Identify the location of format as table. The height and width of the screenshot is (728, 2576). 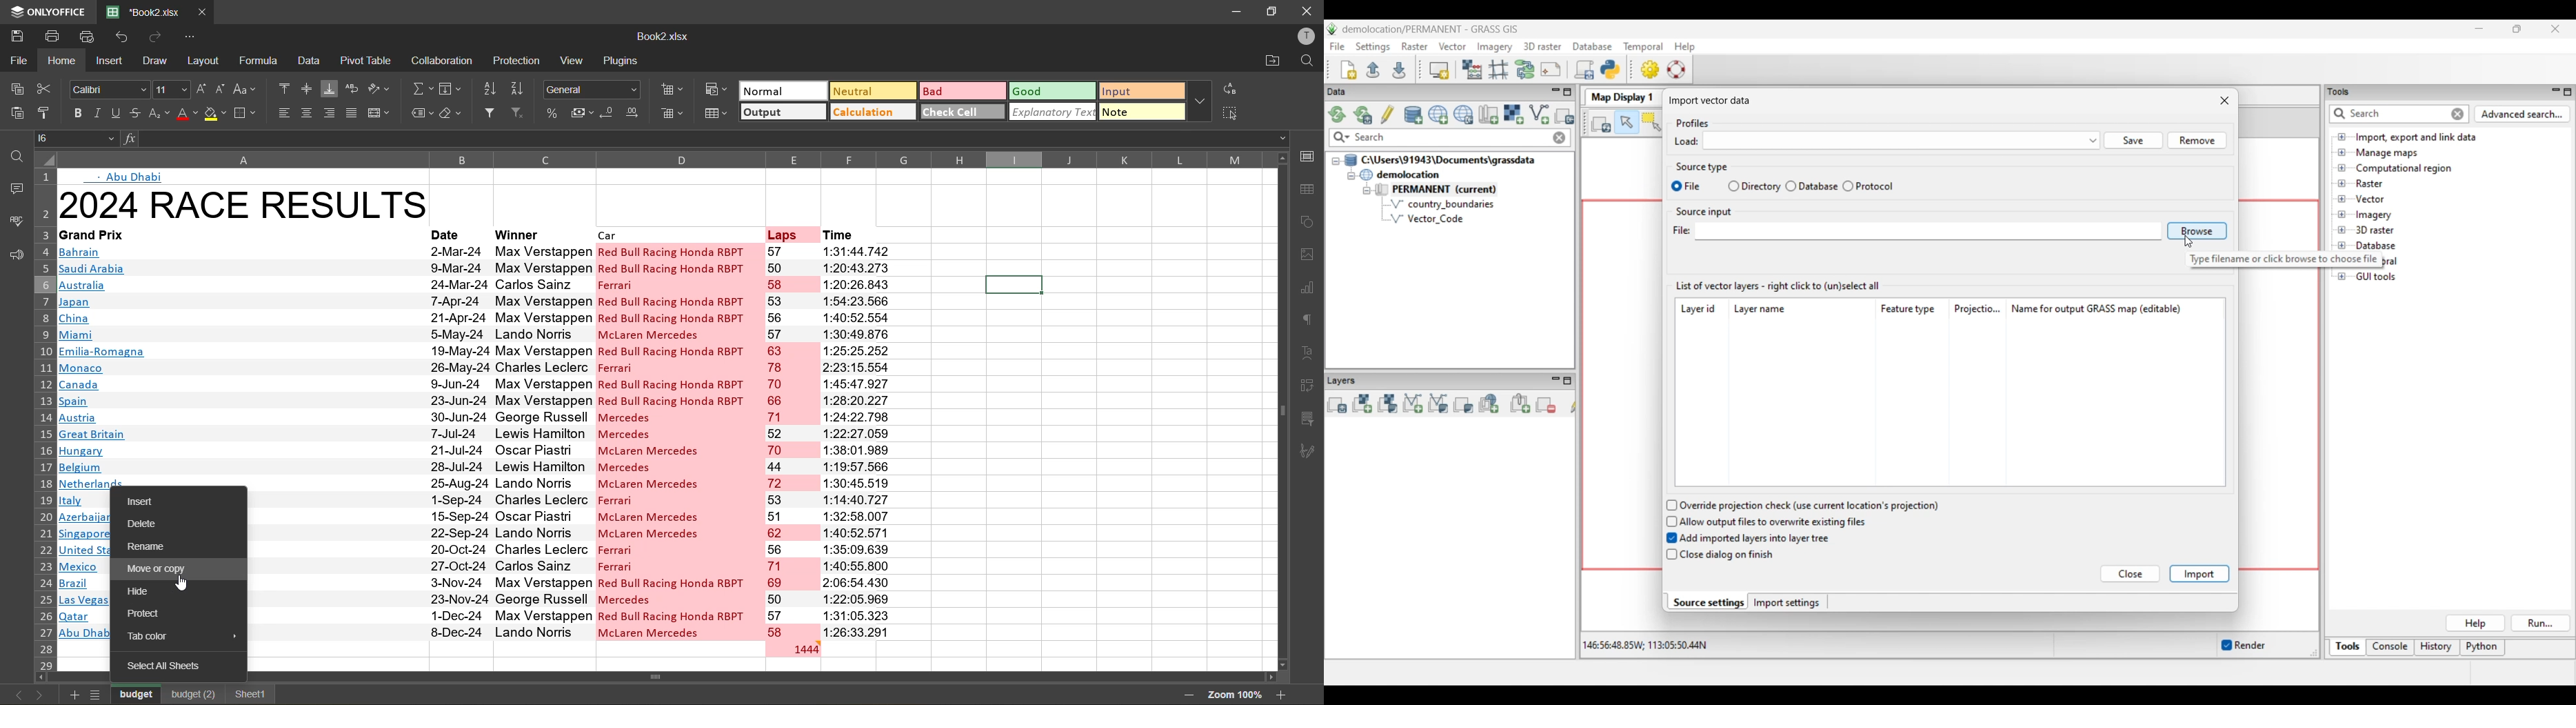
(717, 113).